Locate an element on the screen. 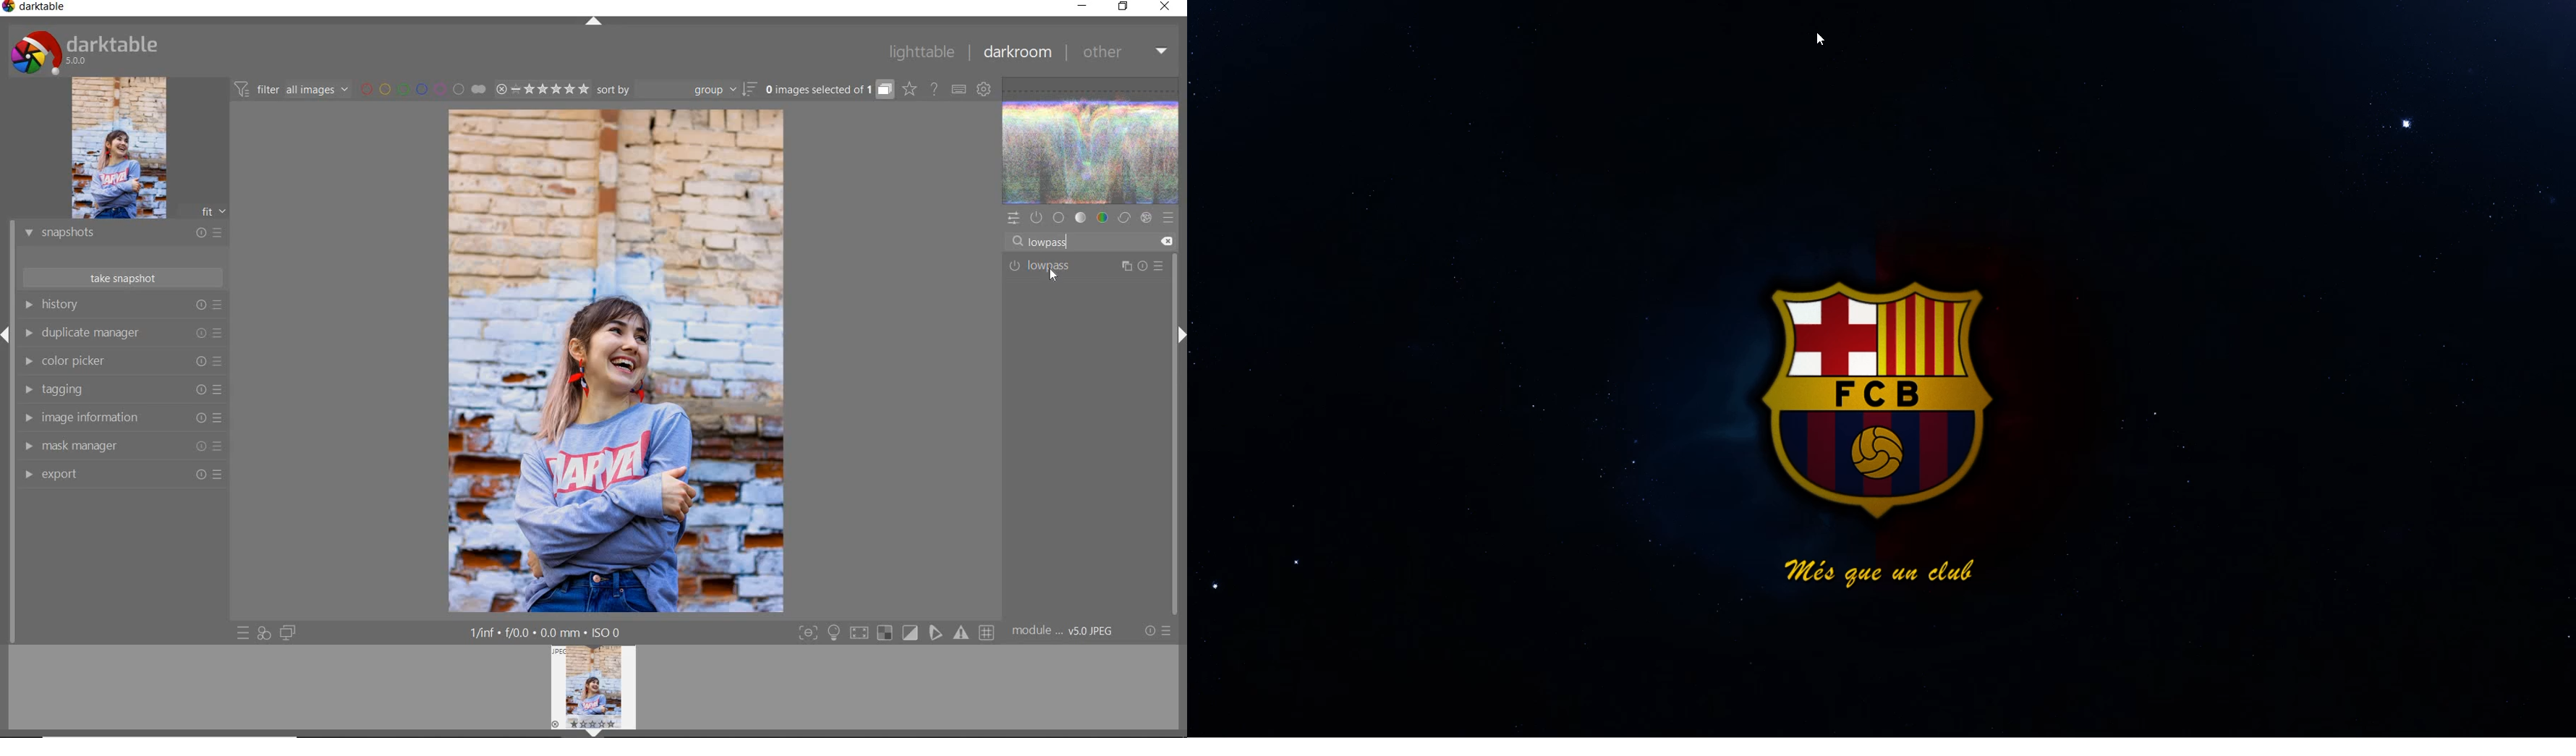  cursor is located at coordinates (1822, 40).